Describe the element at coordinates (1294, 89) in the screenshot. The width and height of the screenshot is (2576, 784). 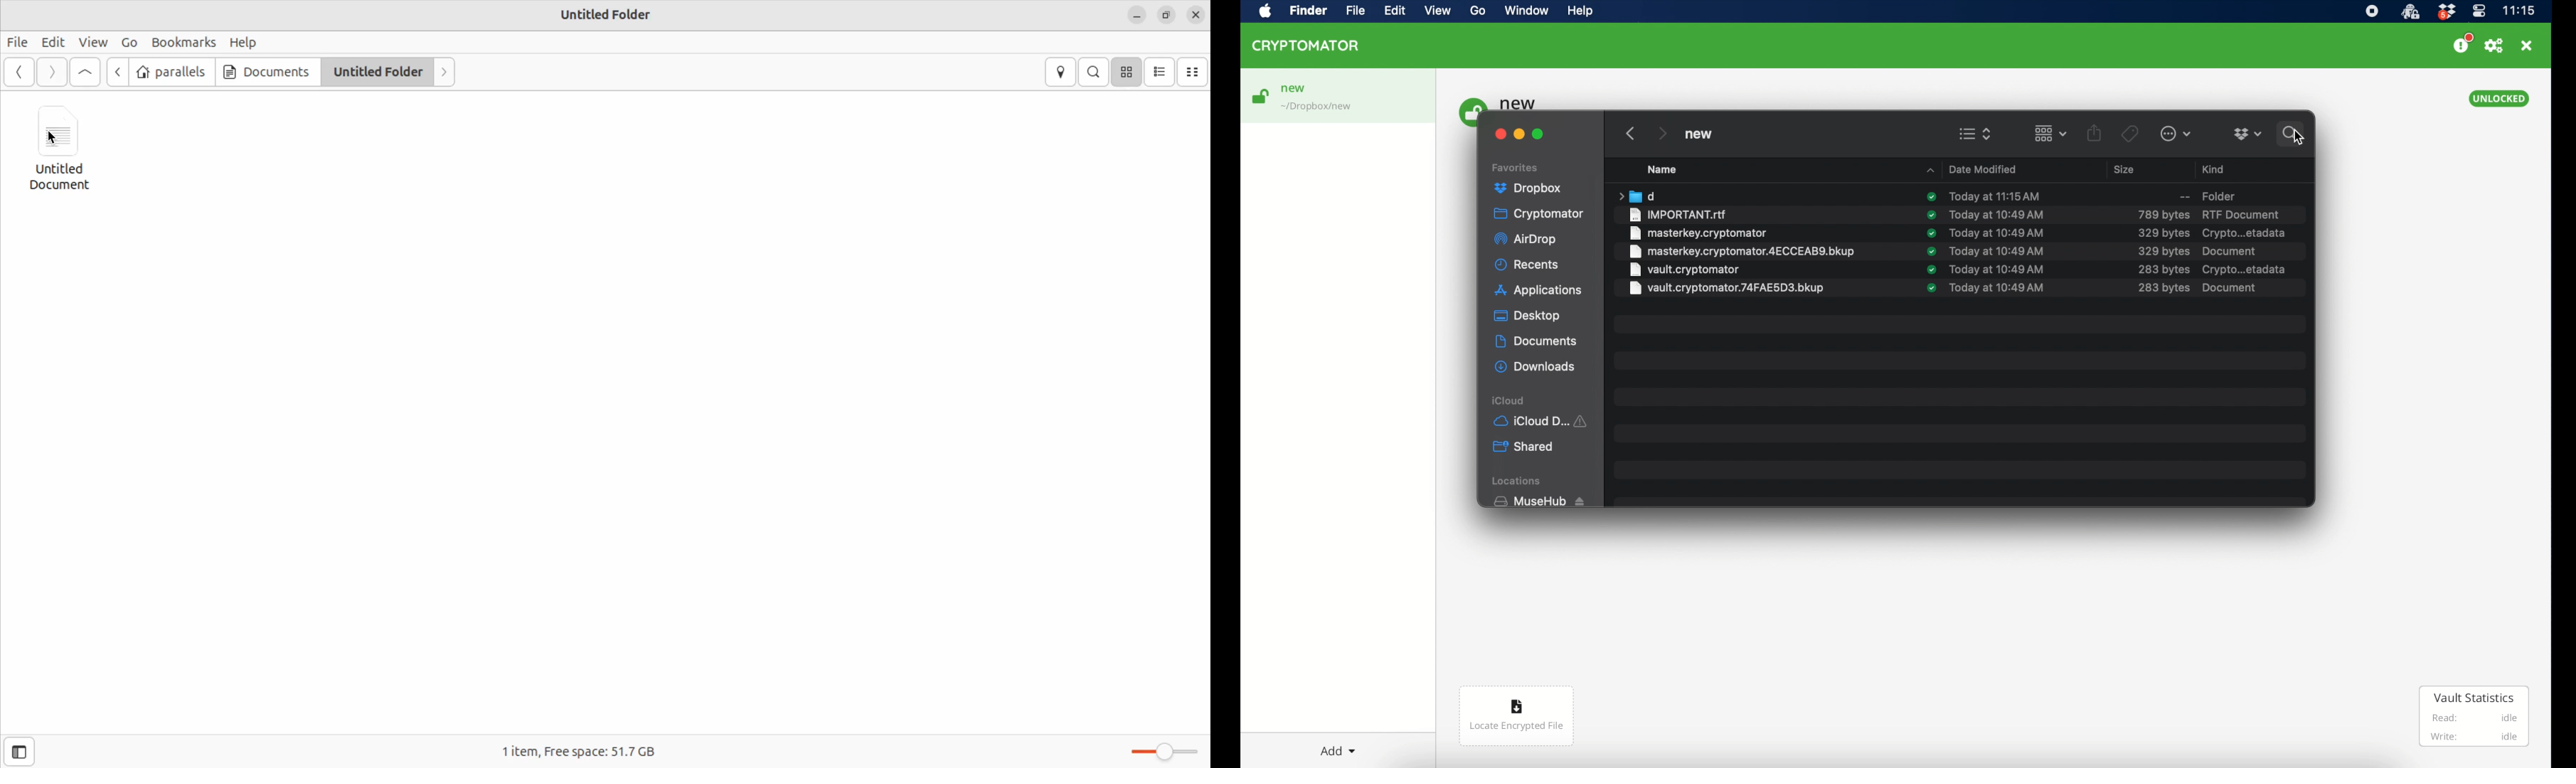
I see `new` at that location.